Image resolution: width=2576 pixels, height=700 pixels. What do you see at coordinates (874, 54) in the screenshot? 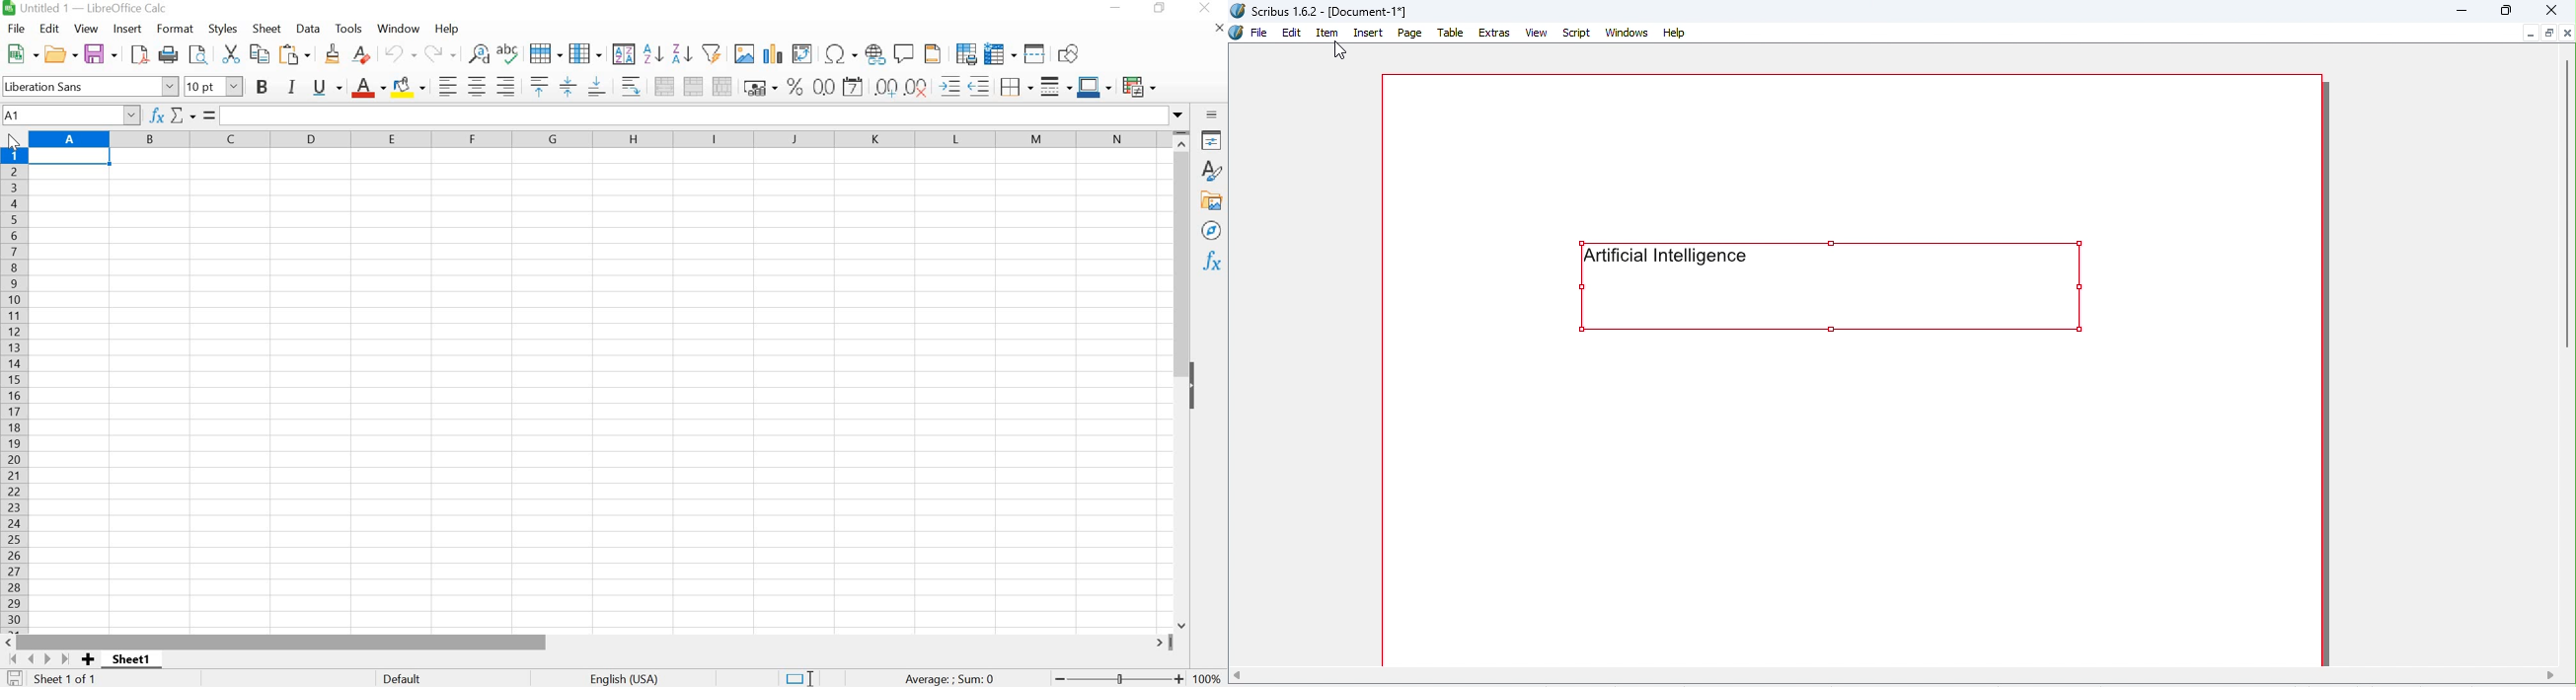
I see `Insert hyperlink` at bounding box center [874, 54].